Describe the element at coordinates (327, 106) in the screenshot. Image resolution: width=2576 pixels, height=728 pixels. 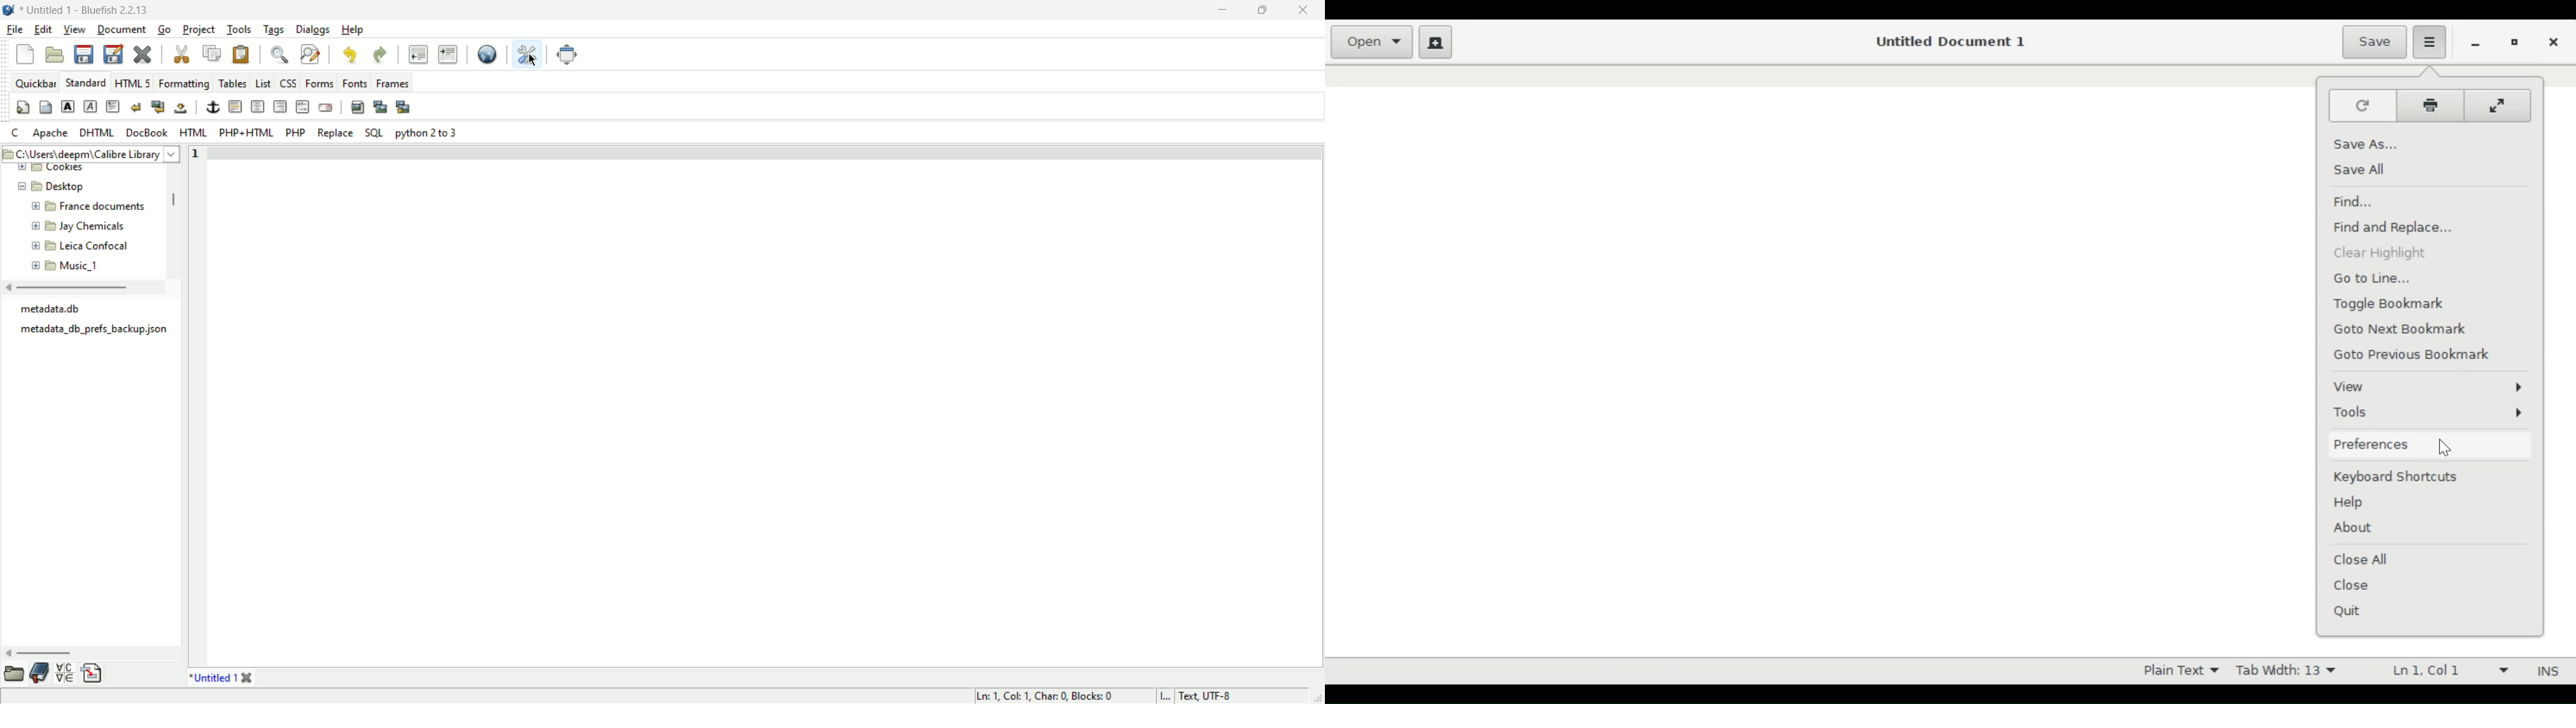
I see `email` at that location.